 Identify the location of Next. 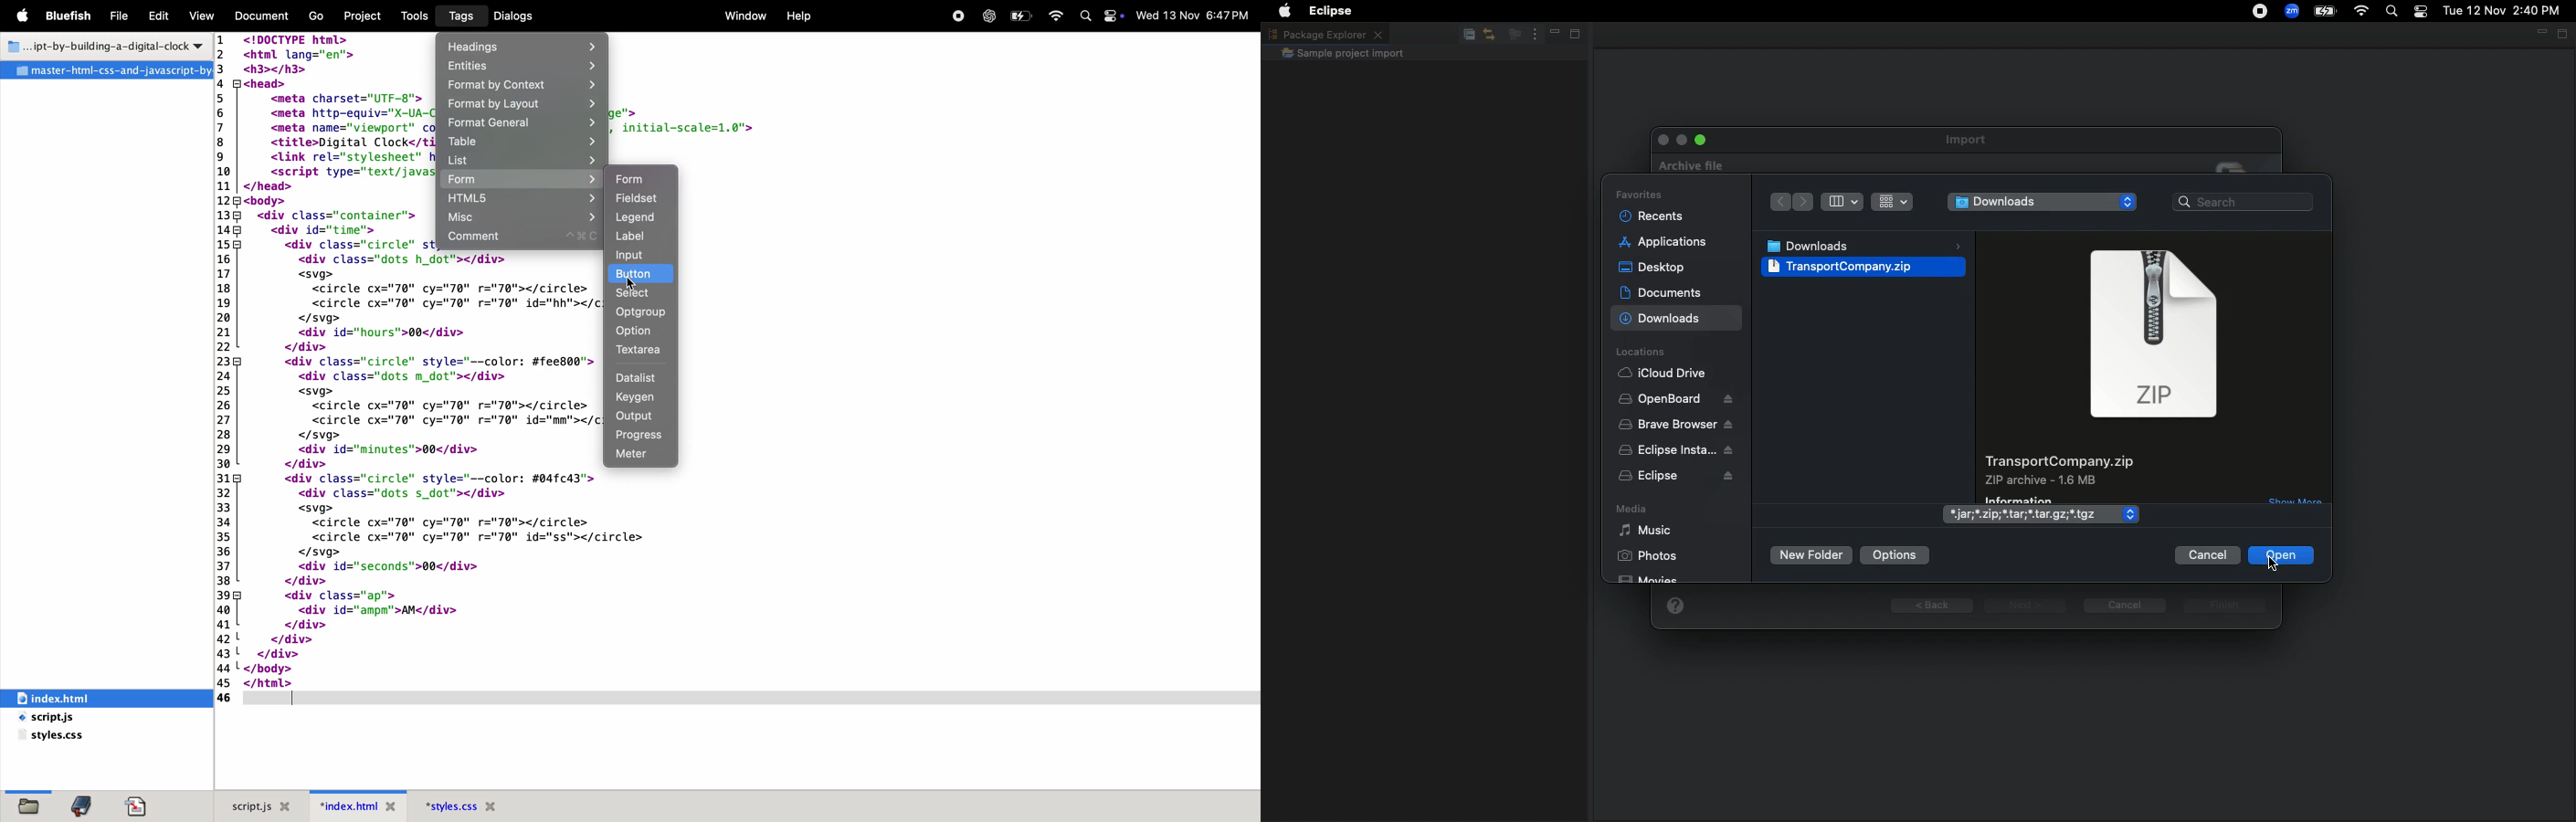
(2025, 606).